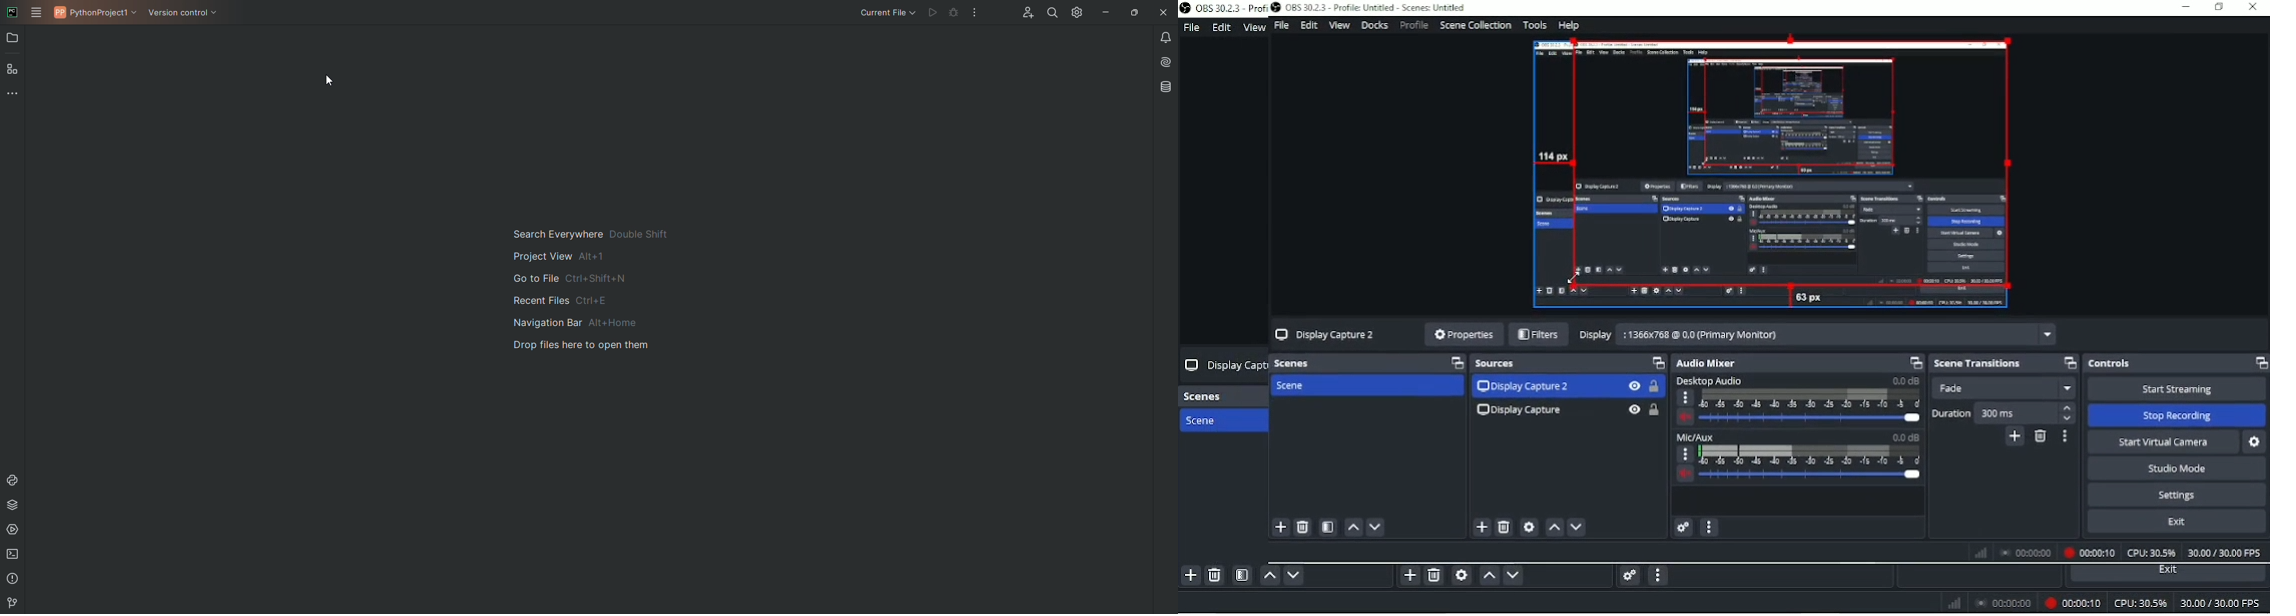 The height and width of the screenshot is (616, 2296). I want to click on Remove selected scene, so click(1215, 576).